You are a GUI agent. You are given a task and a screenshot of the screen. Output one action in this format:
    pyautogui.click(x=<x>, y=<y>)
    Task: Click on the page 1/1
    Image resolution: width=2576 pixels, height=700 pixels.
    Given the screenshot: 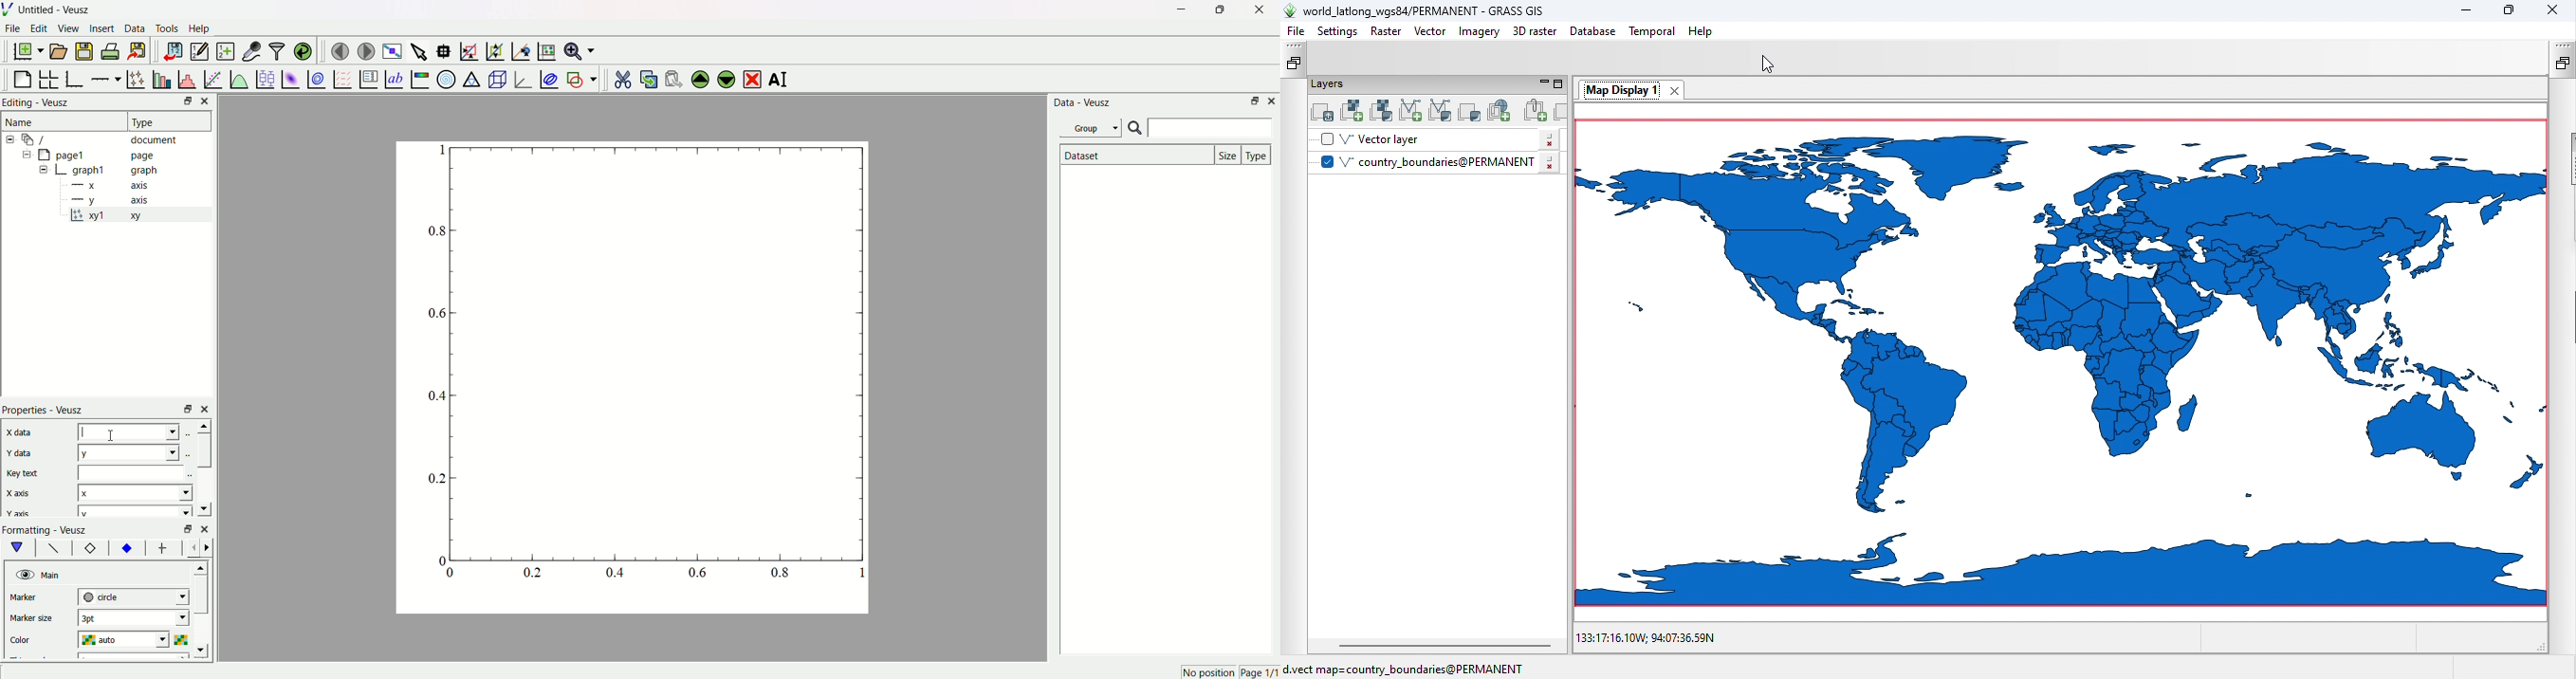 What is the action you would take?
    pyautogui.click(x=1259, y=673)
    